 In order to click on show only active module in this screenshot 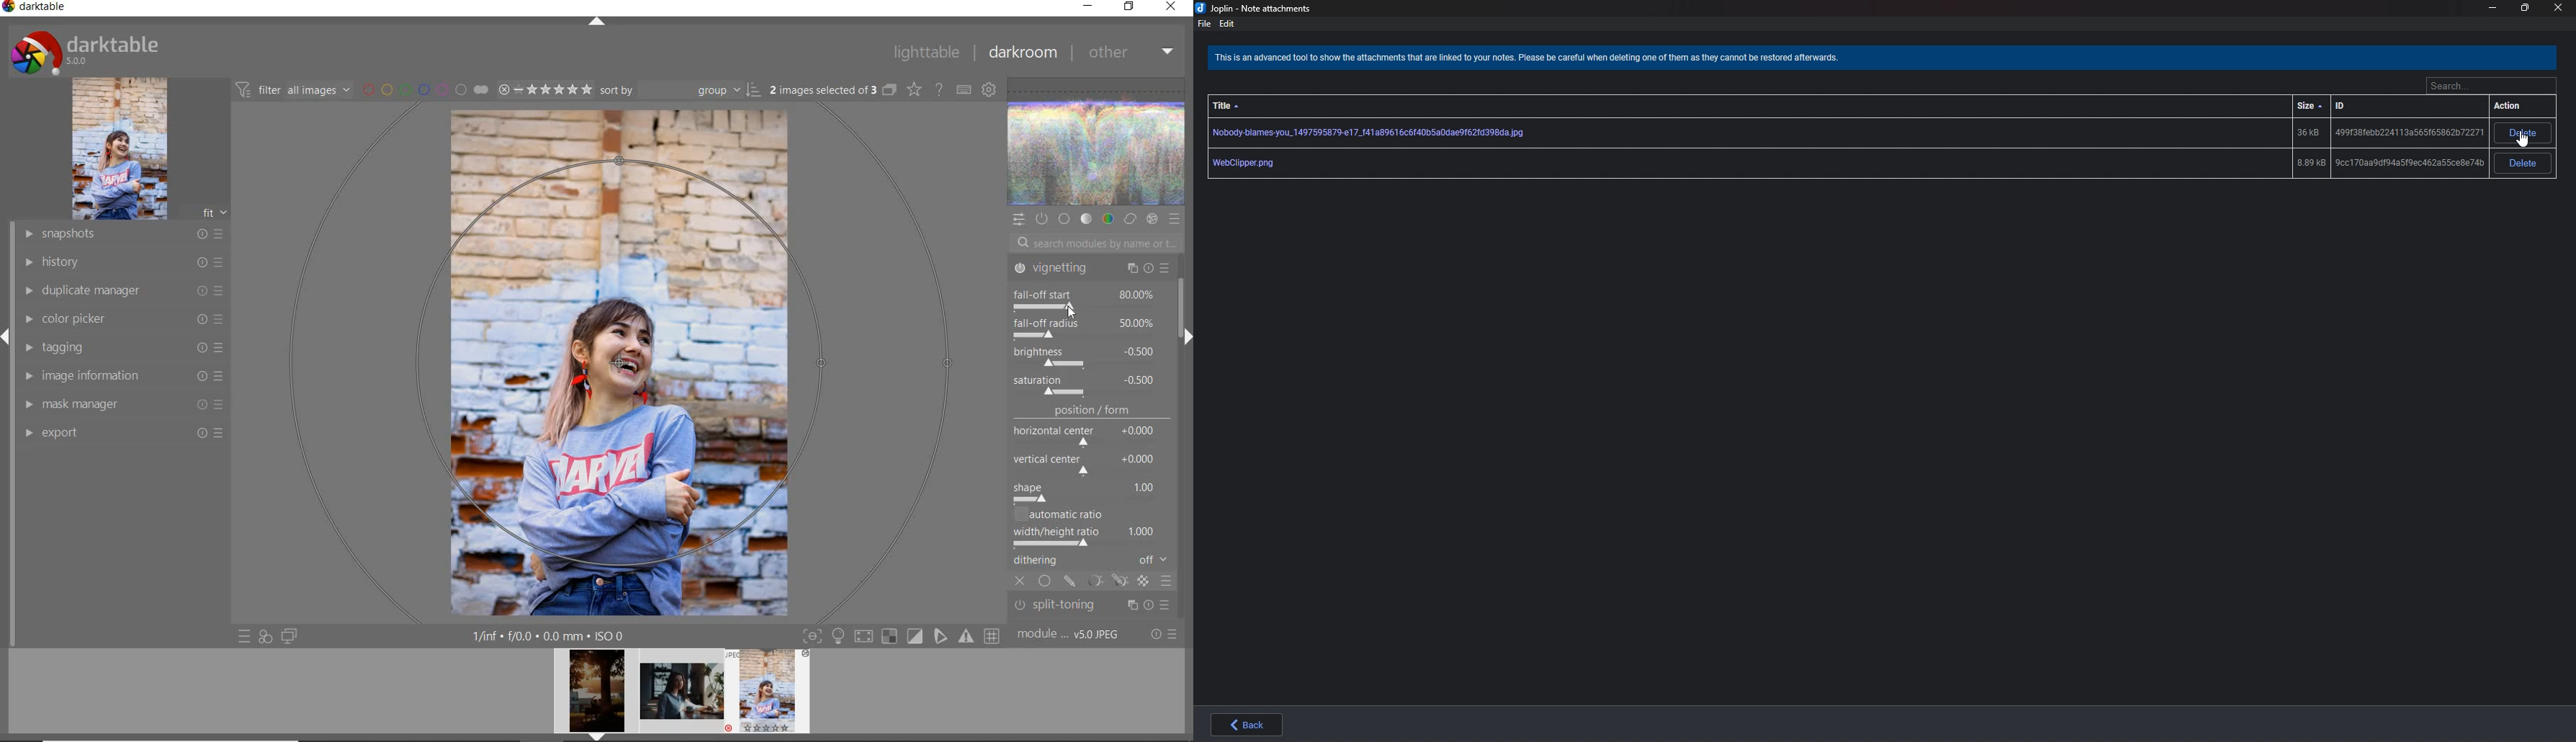, I will do `click(1041, 219)`.